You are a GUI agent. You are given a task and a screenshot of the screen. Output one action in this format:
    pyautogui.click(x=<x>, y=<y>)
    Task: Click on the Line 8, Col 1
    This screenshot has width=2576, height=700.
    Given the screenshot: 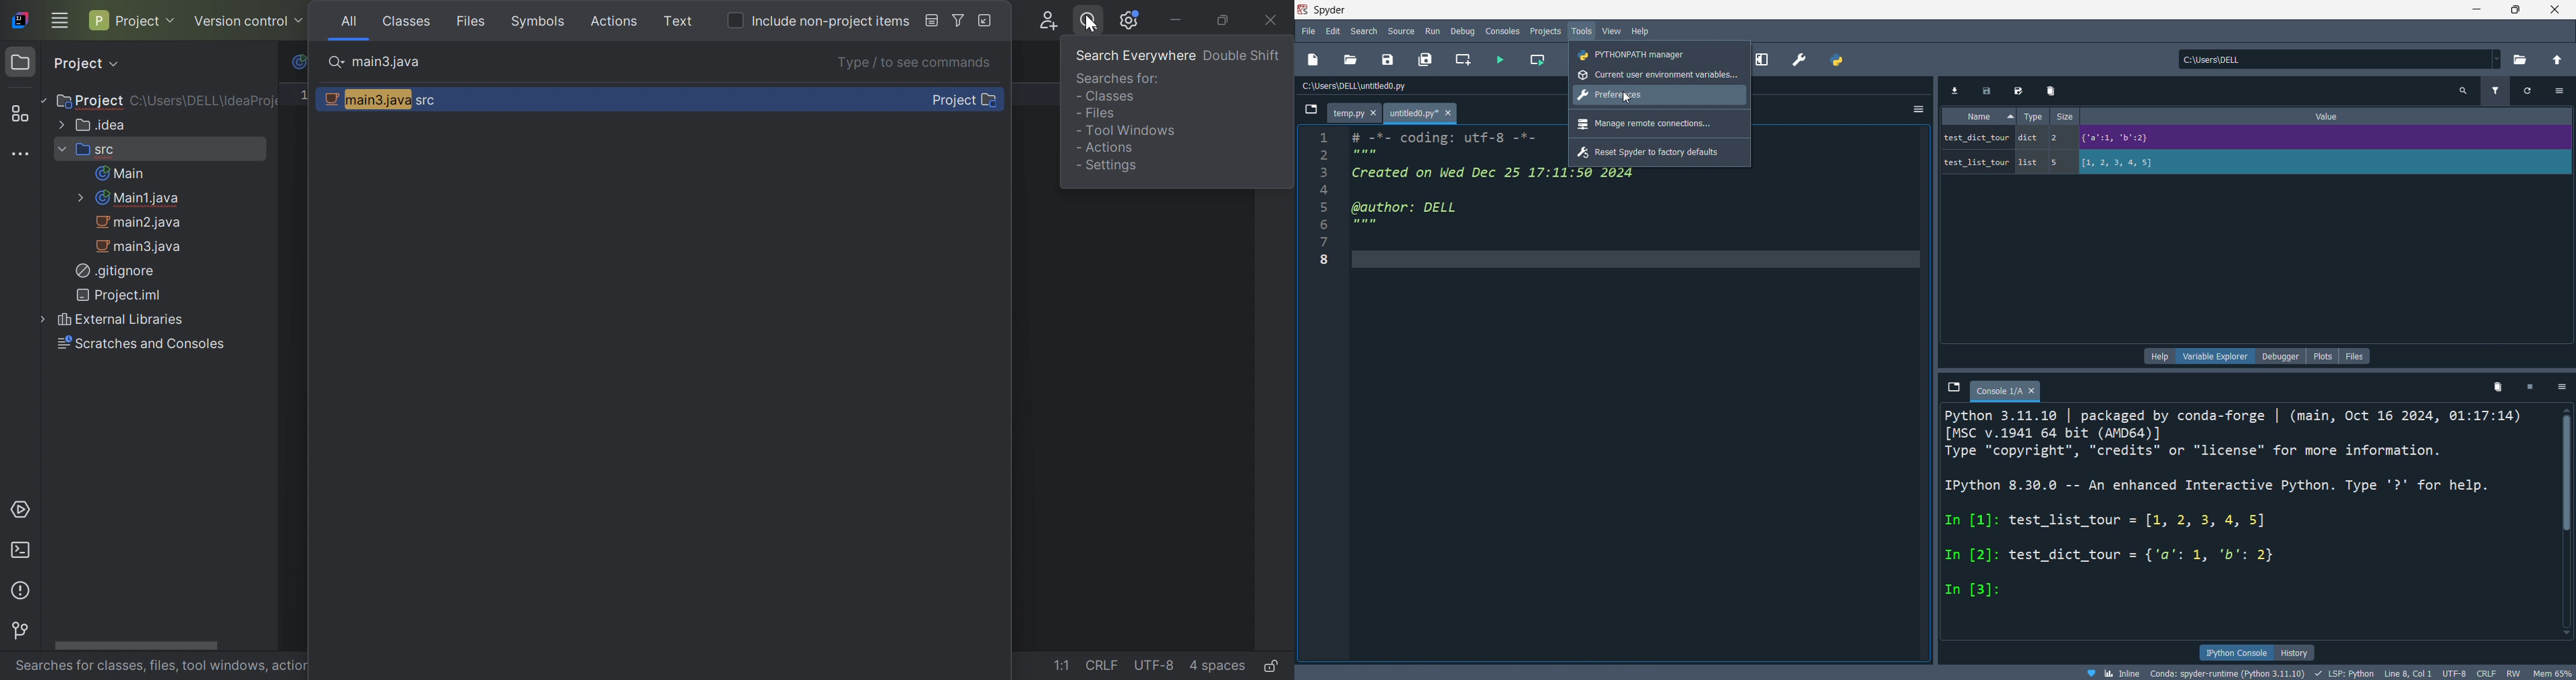 What is the action you would take?
    pyautogui.click(x=2413, y=672)
    